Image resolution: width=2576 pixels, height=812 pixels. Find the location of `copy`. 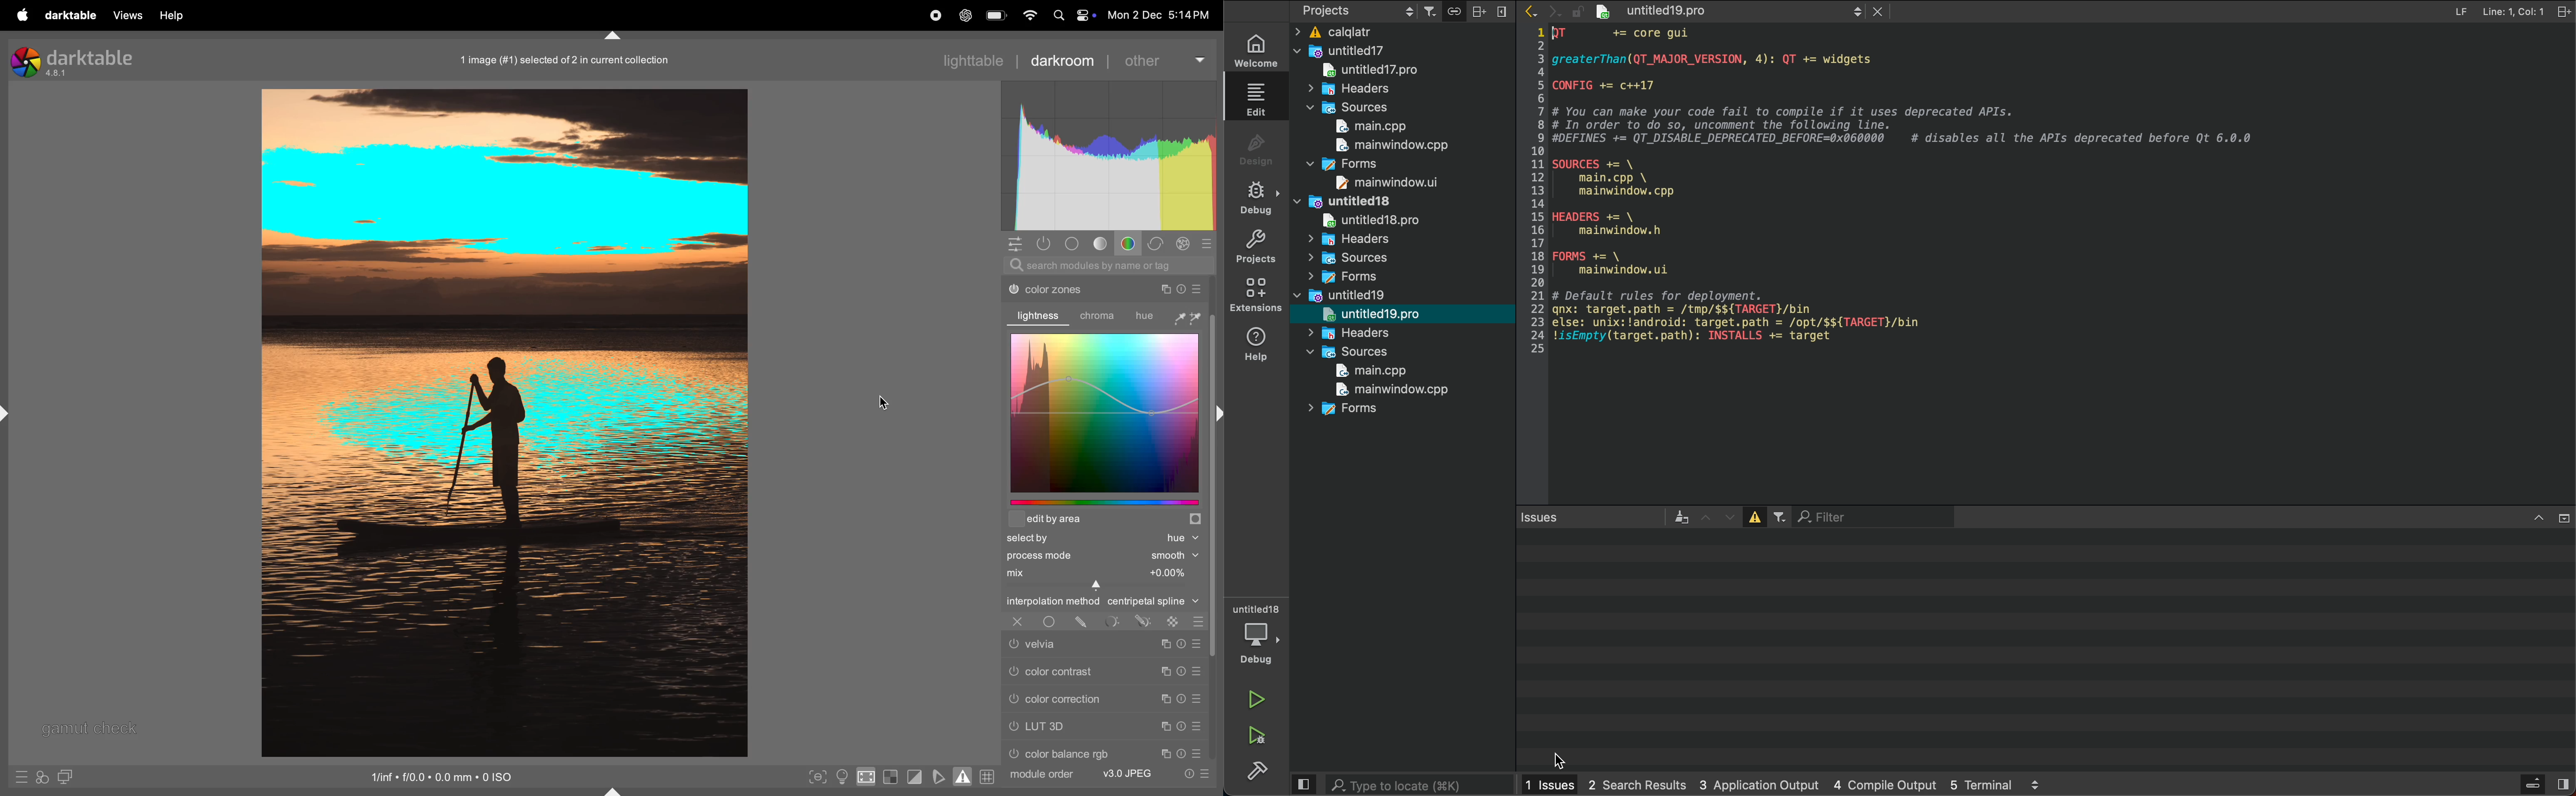

copy is located at coordinates (1165, 698).